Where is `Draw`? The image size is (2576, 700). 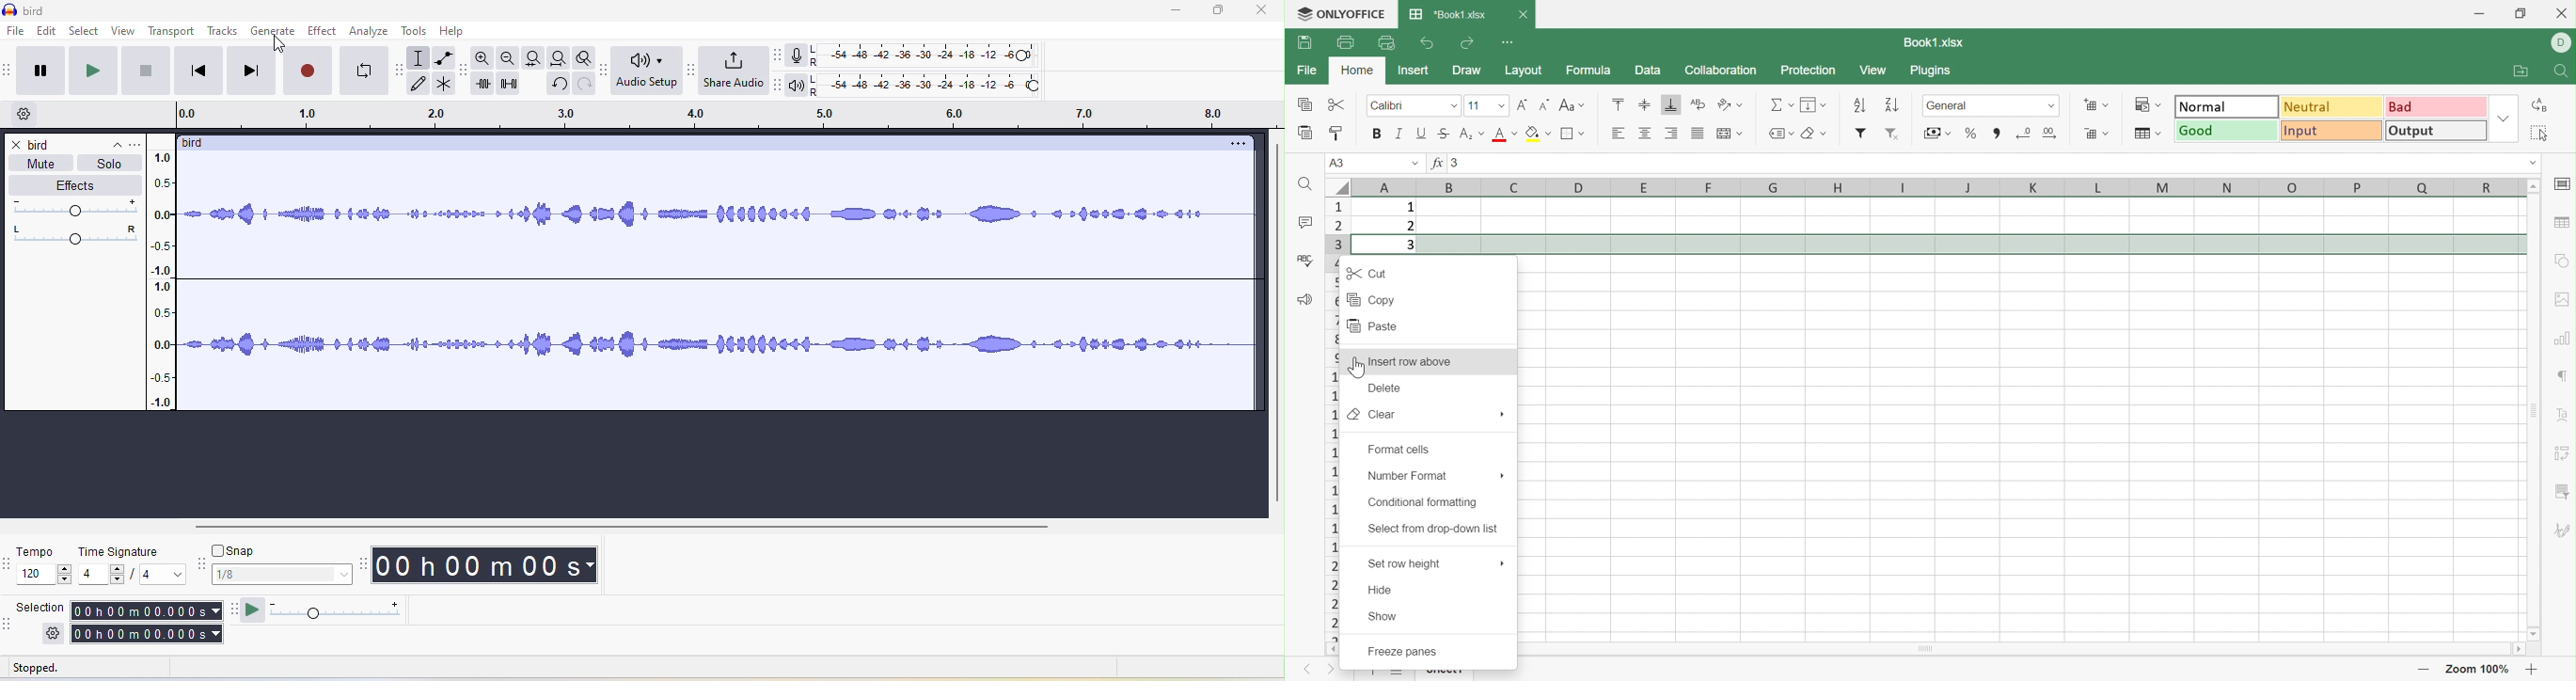
Draw is located at coordinates (1468, 71).